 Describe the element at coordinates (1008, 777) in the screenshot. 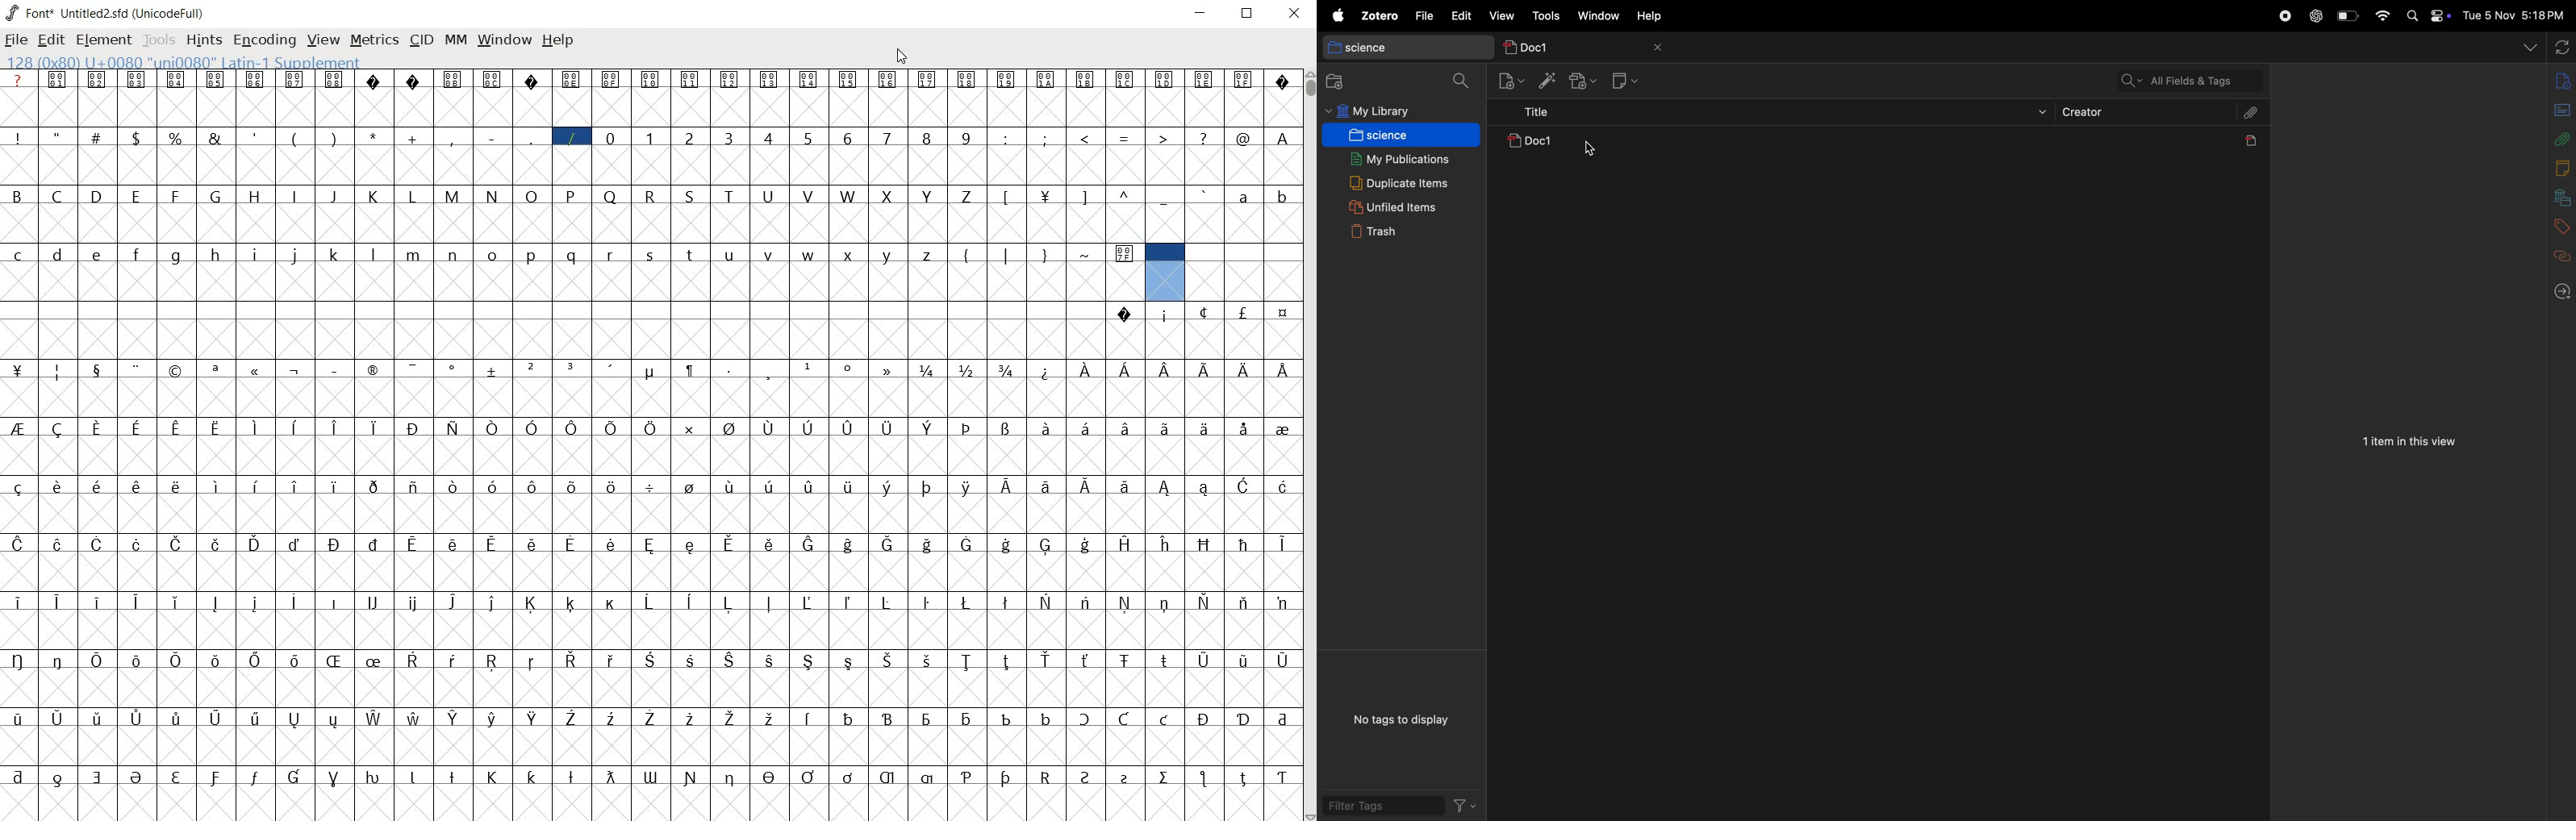

I see `Symbol` at that location.